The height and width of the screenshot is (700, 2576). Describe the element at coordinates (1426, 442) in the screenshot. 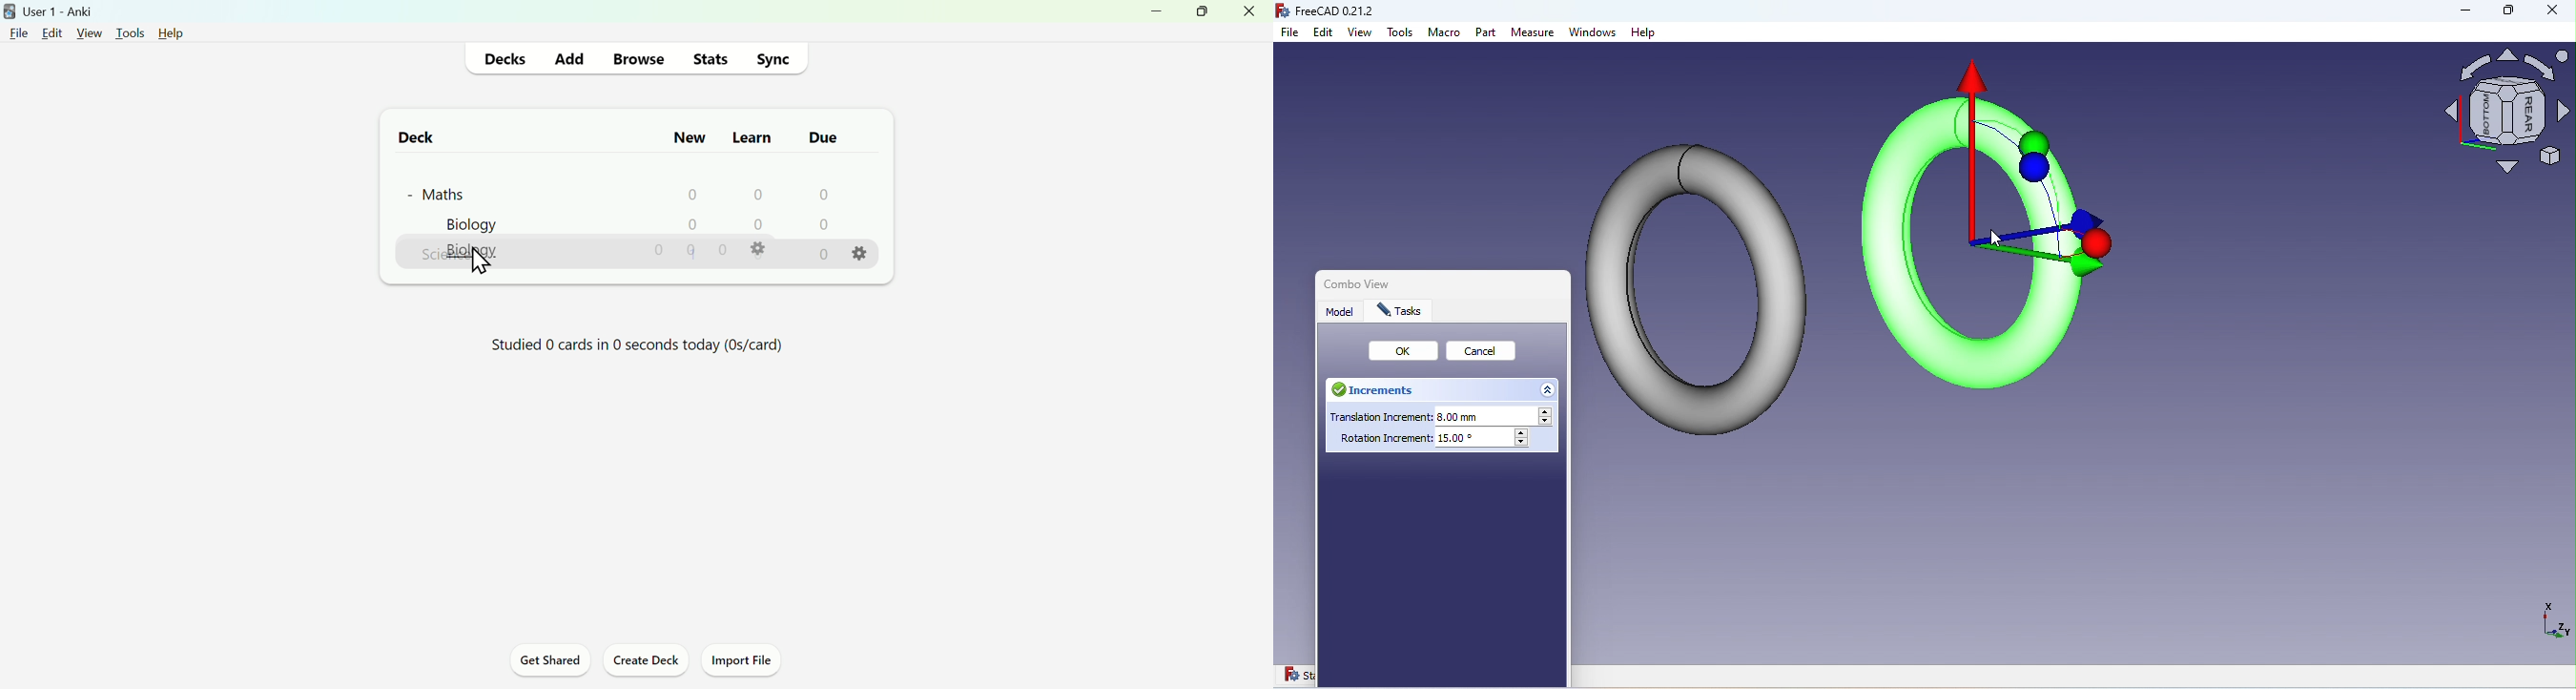

I see `Rotation increment` at that location.